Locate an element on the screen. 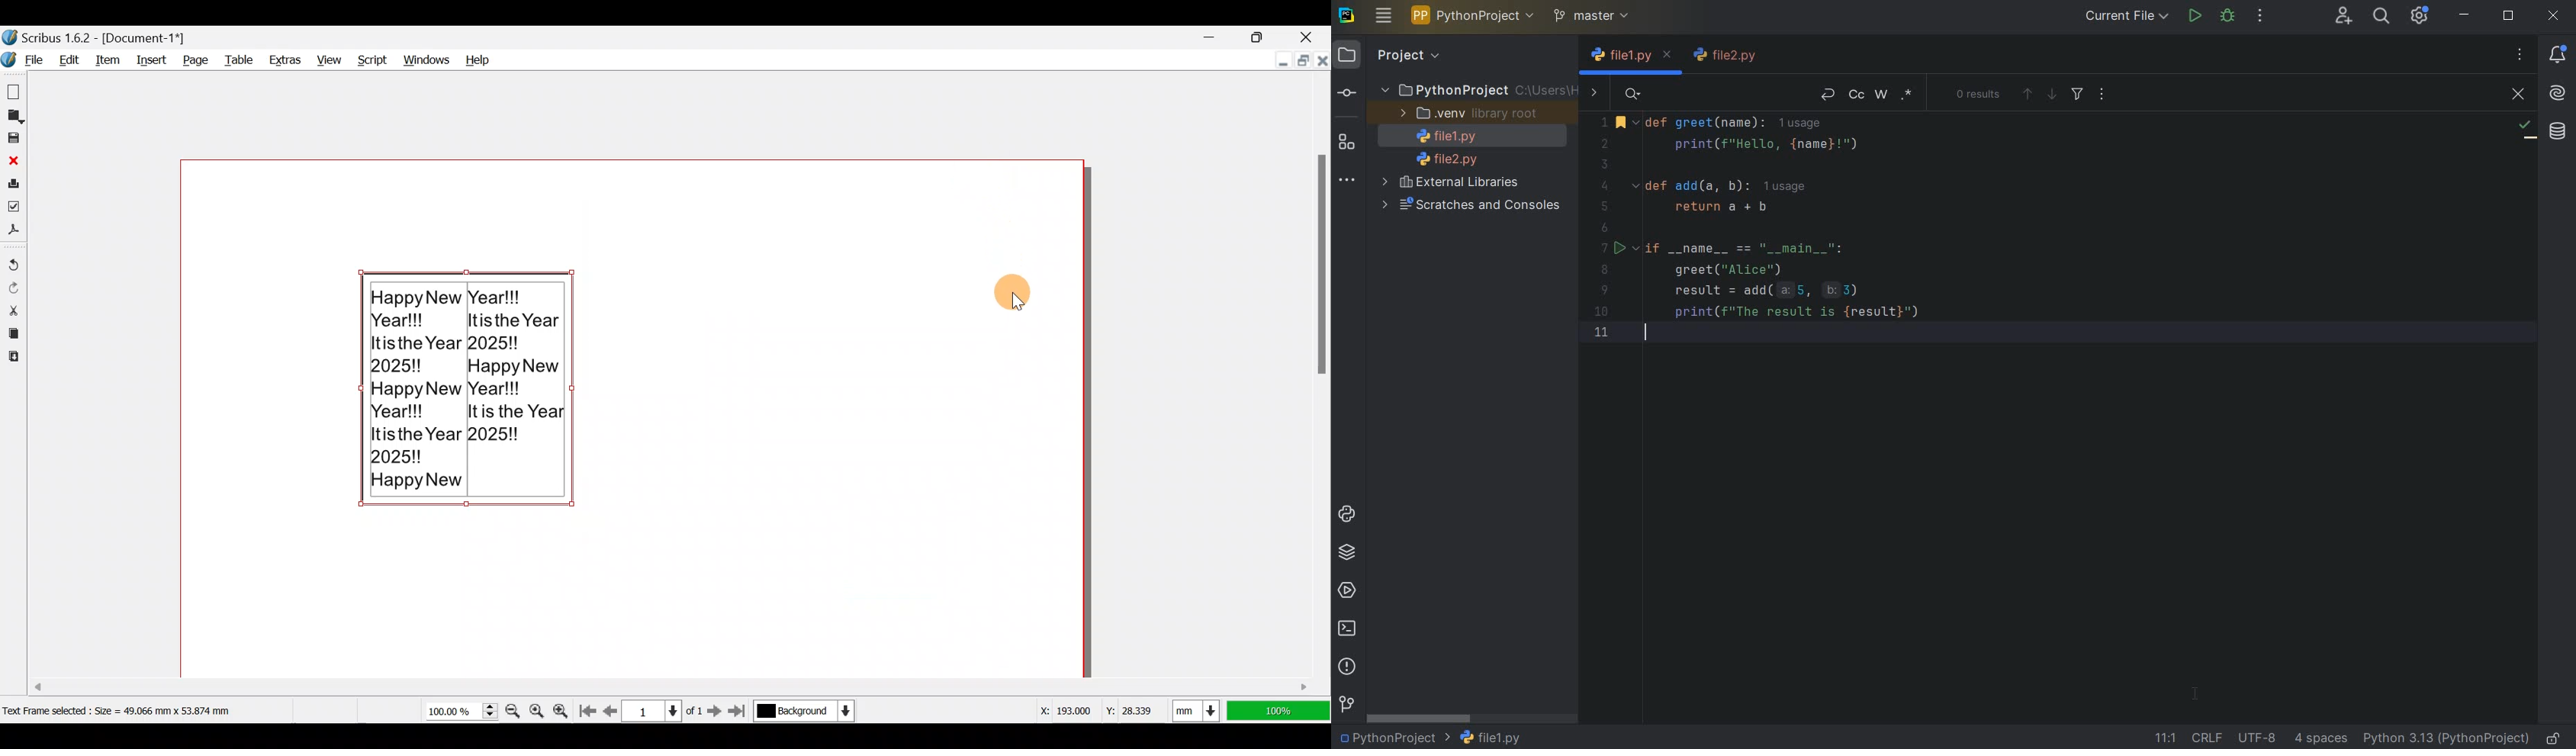 This screenshot has width=2576, height=756. Maximize is located at coordinates (1270, 36).